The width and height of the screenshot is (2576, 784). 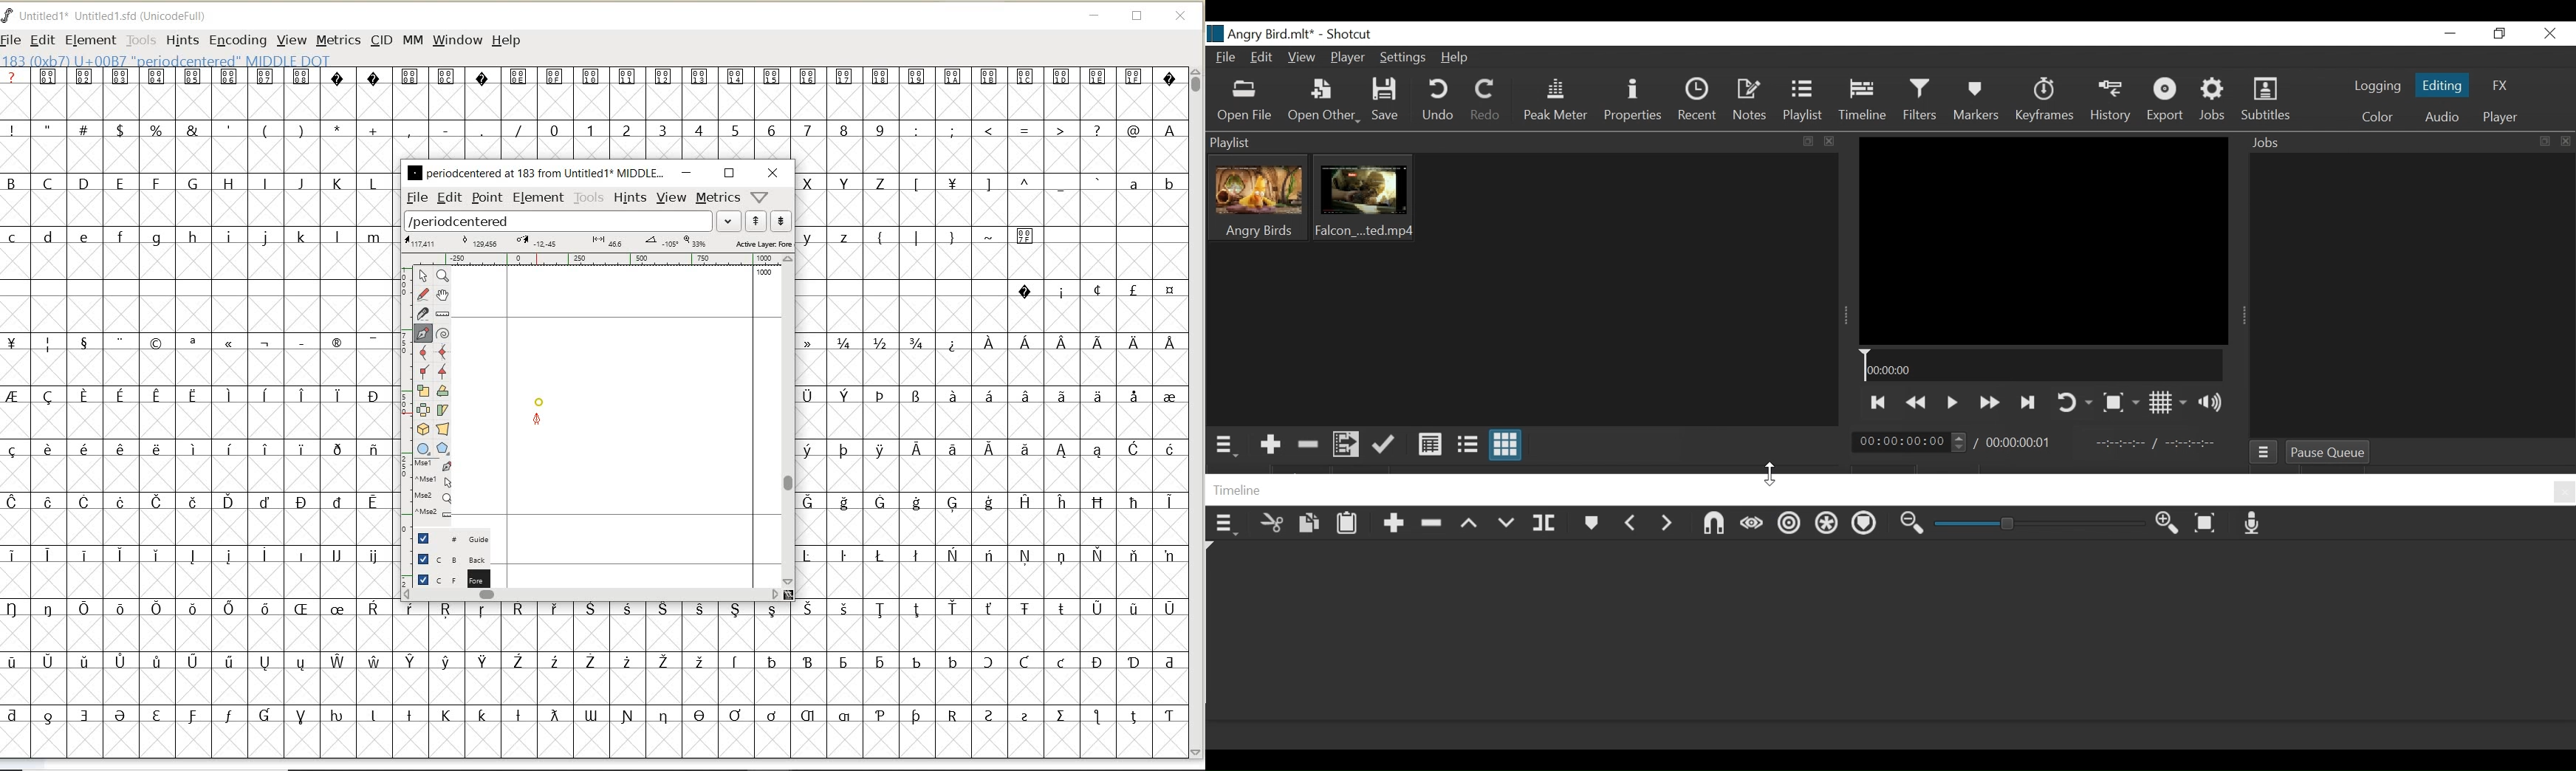 What do you see at coordinates (292, 41) in the screenshot?
I see `VIEW` at bounding box center [292, 41].